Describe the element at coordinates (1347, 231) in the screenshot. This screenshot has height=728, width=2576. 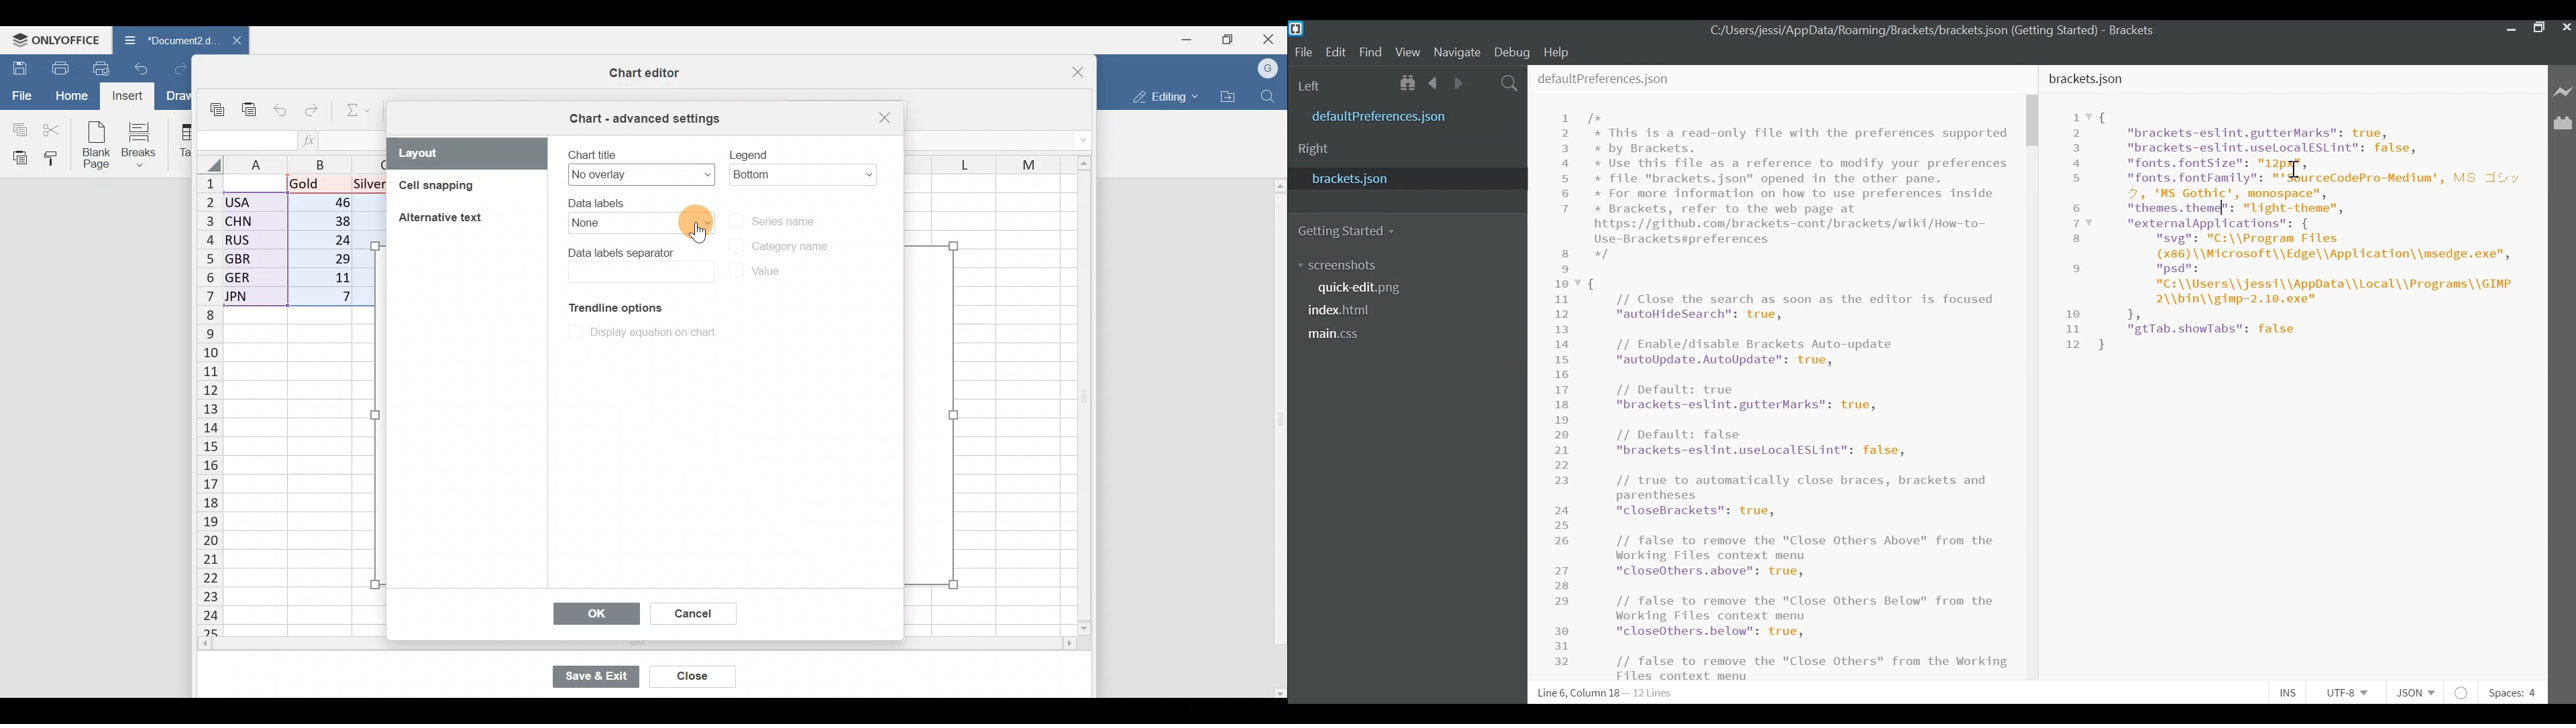
I see `Getting Started` at that location.